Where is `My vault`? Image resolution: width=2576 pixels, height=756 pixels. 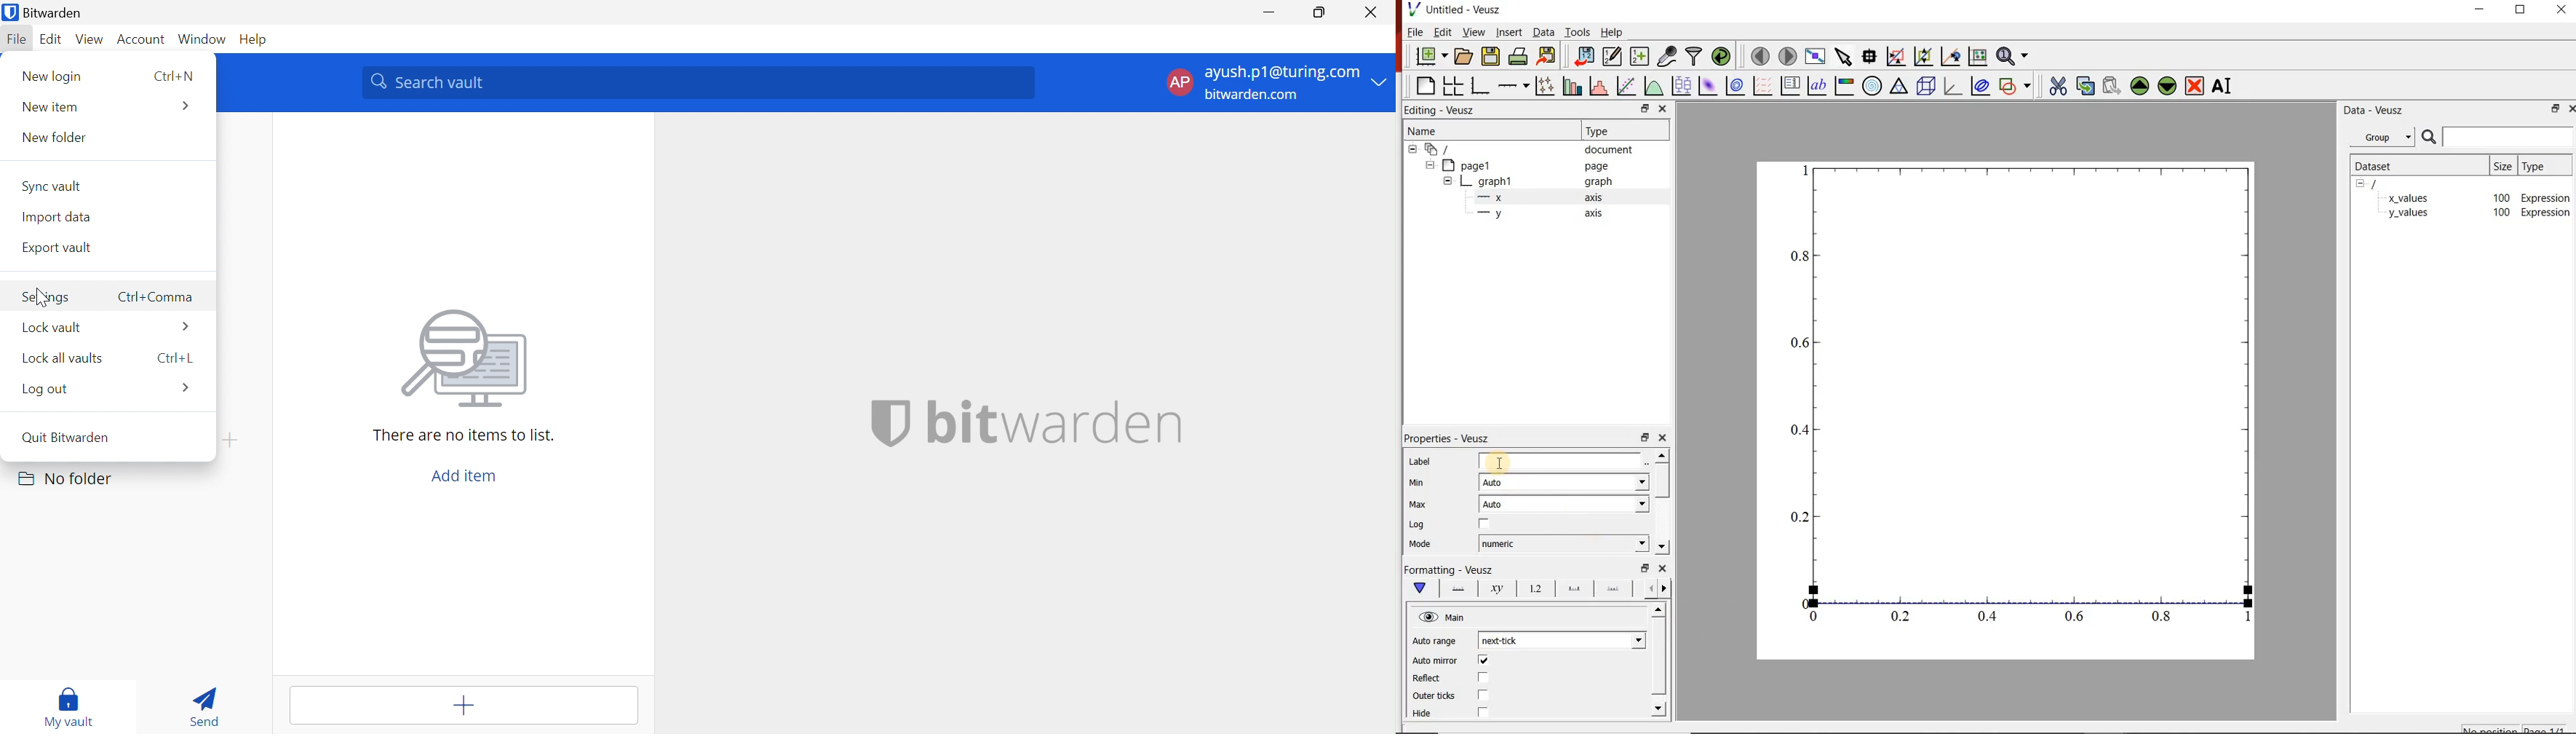
My vault is located at coordinates (65, 706).